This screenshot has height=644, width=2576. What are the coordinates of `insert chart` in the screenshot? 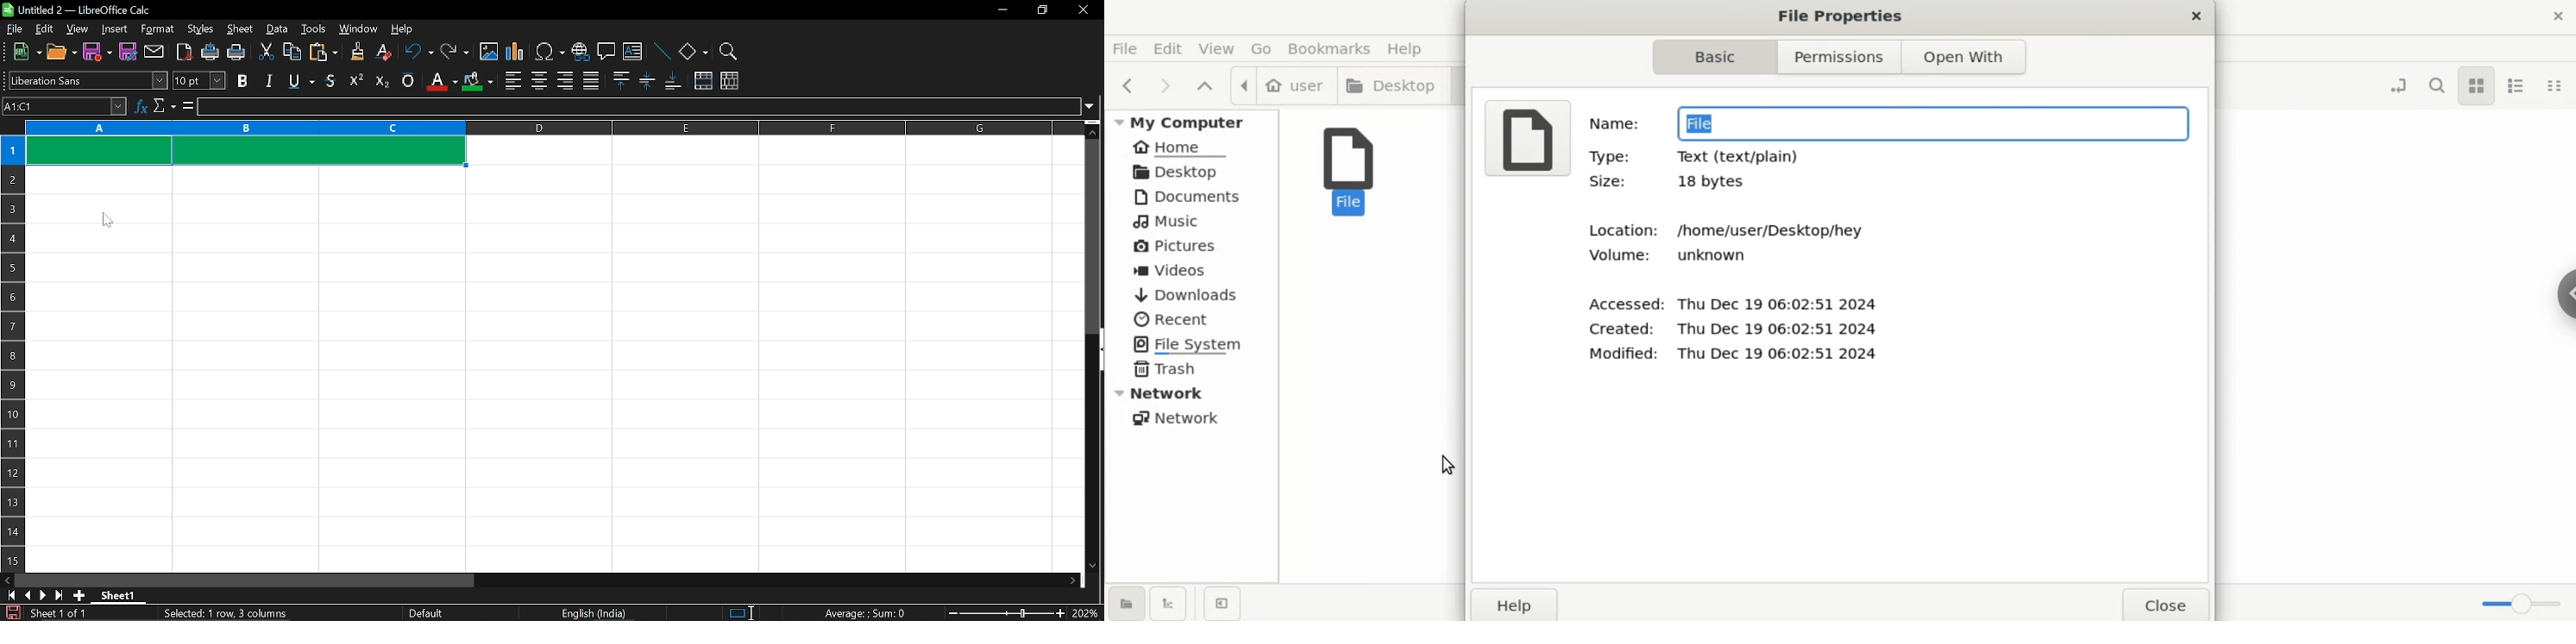 It's located at (516, 53).